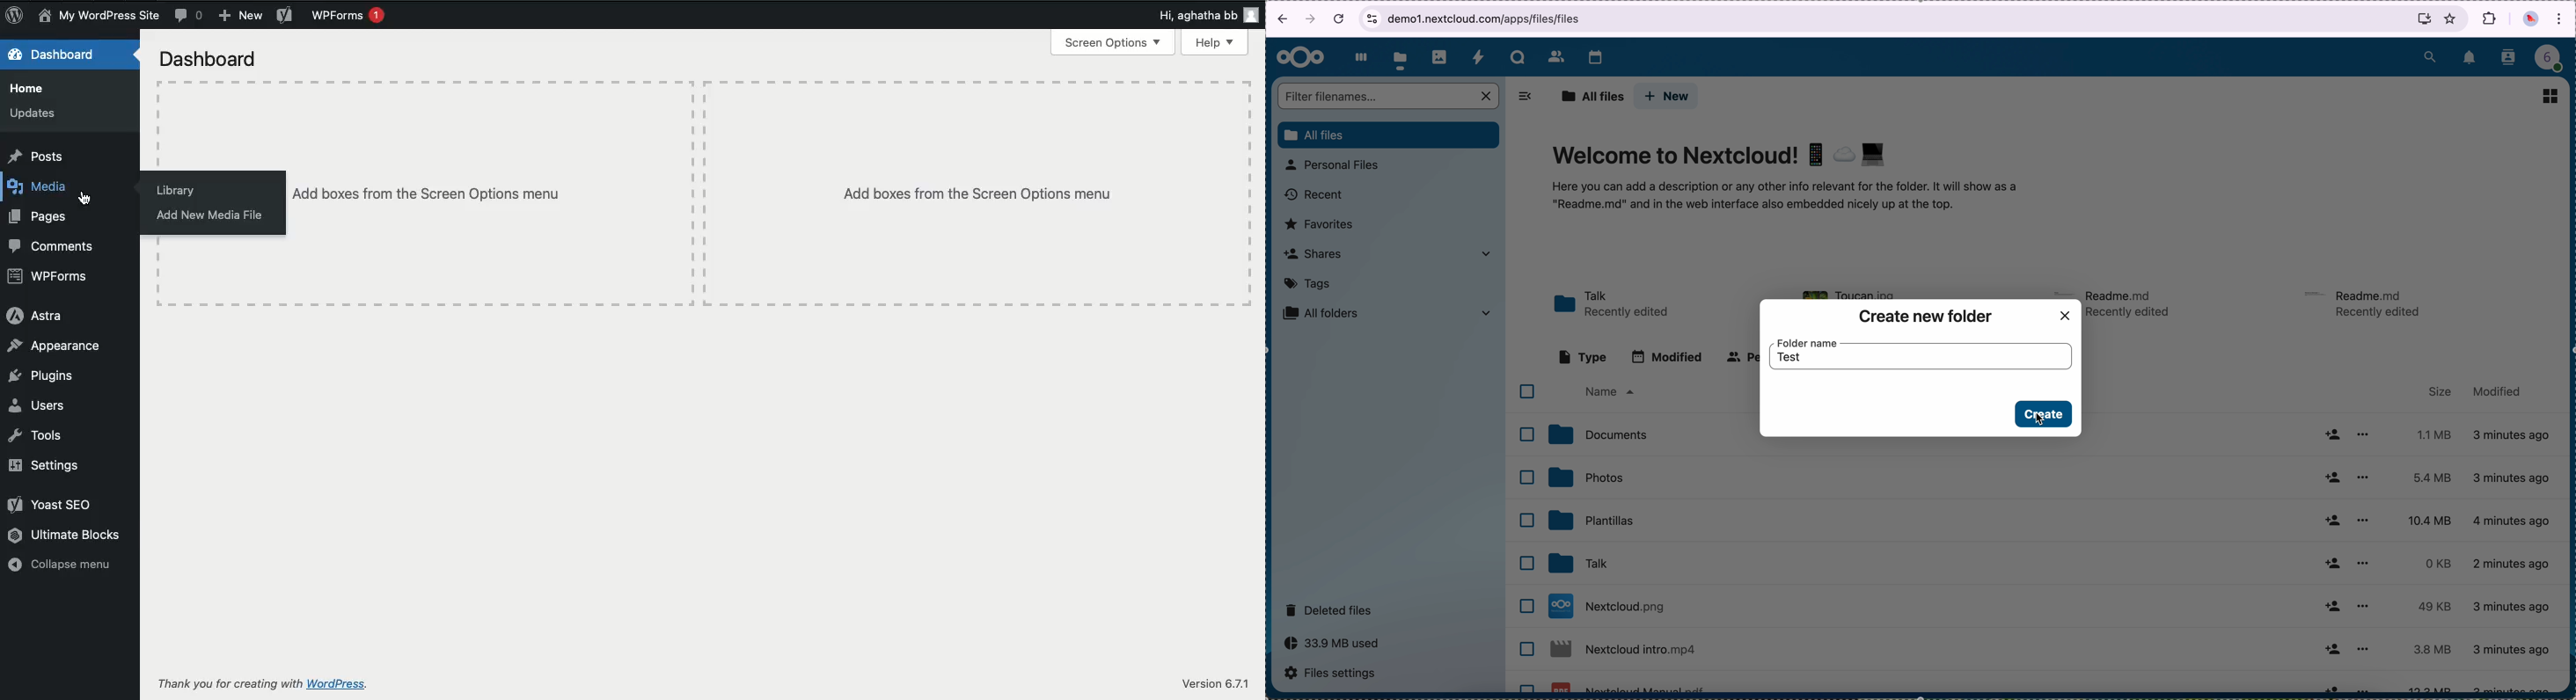 The width and height of the screenshot is (2576, 700). What do you see at coordinates (1387, 253) in the screenshot?
I see `shares` at bounding box center [1387, 253].